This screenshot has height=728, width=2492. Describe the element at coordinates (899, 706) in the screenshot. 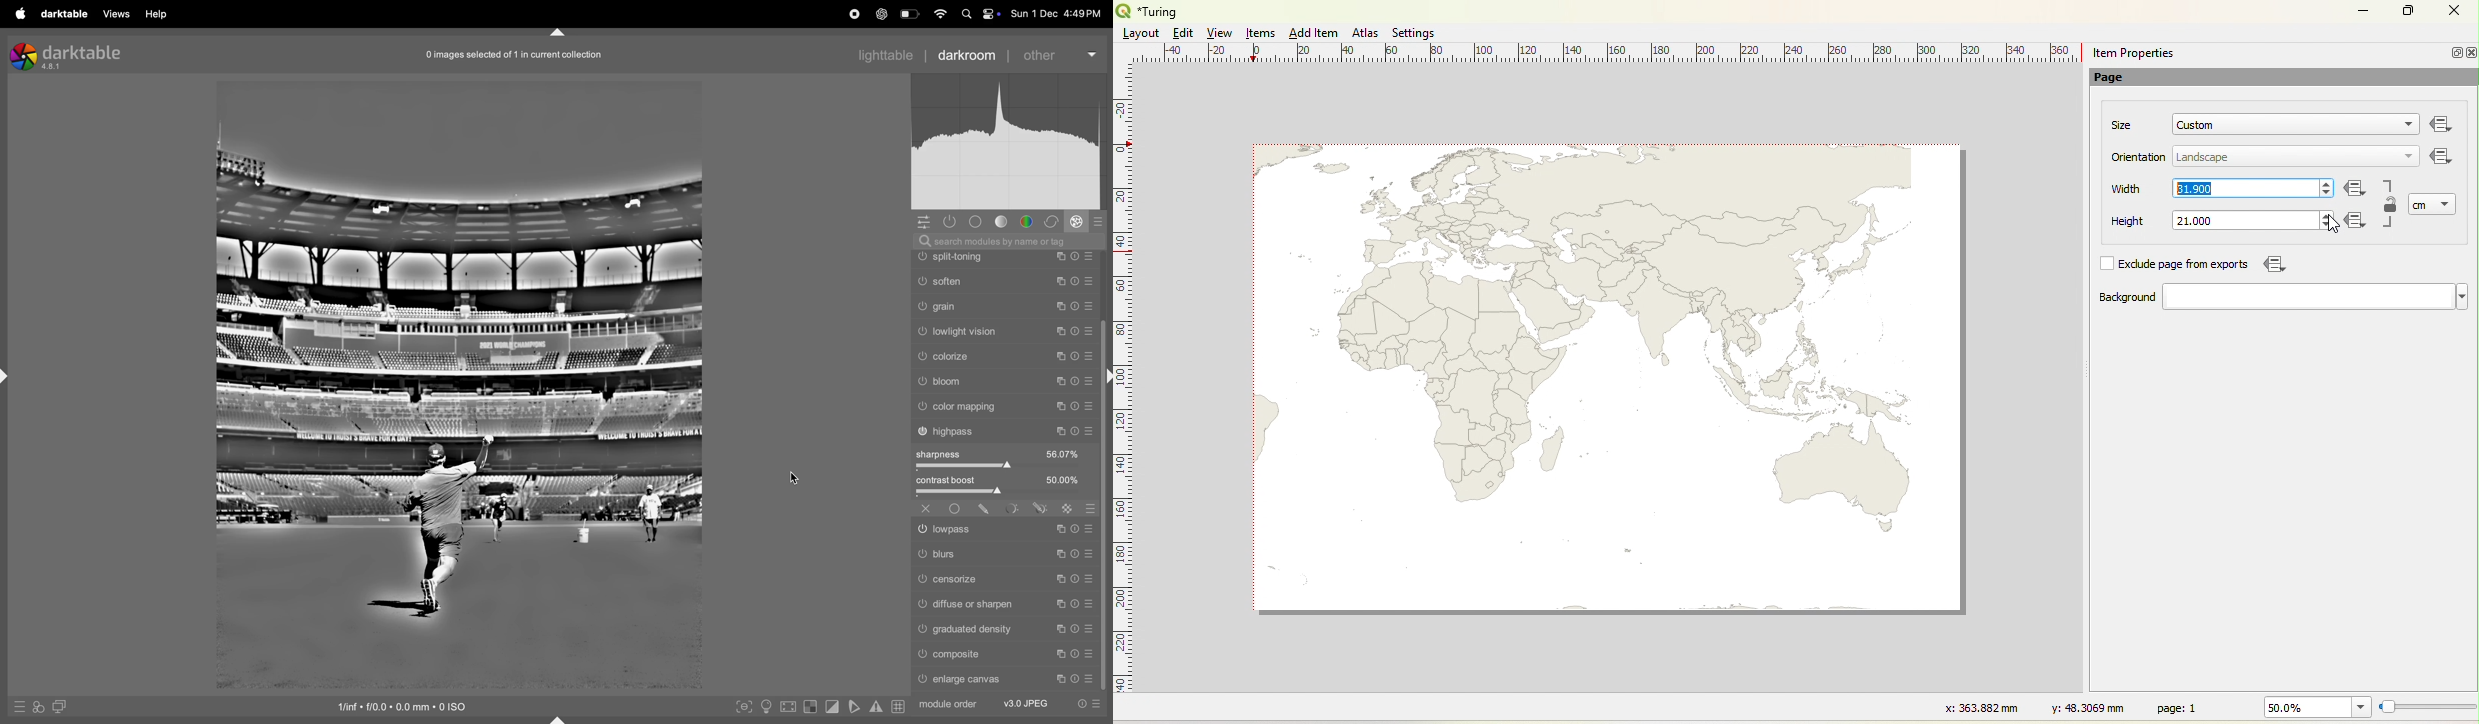

I see `toggle guidelines` at that location.